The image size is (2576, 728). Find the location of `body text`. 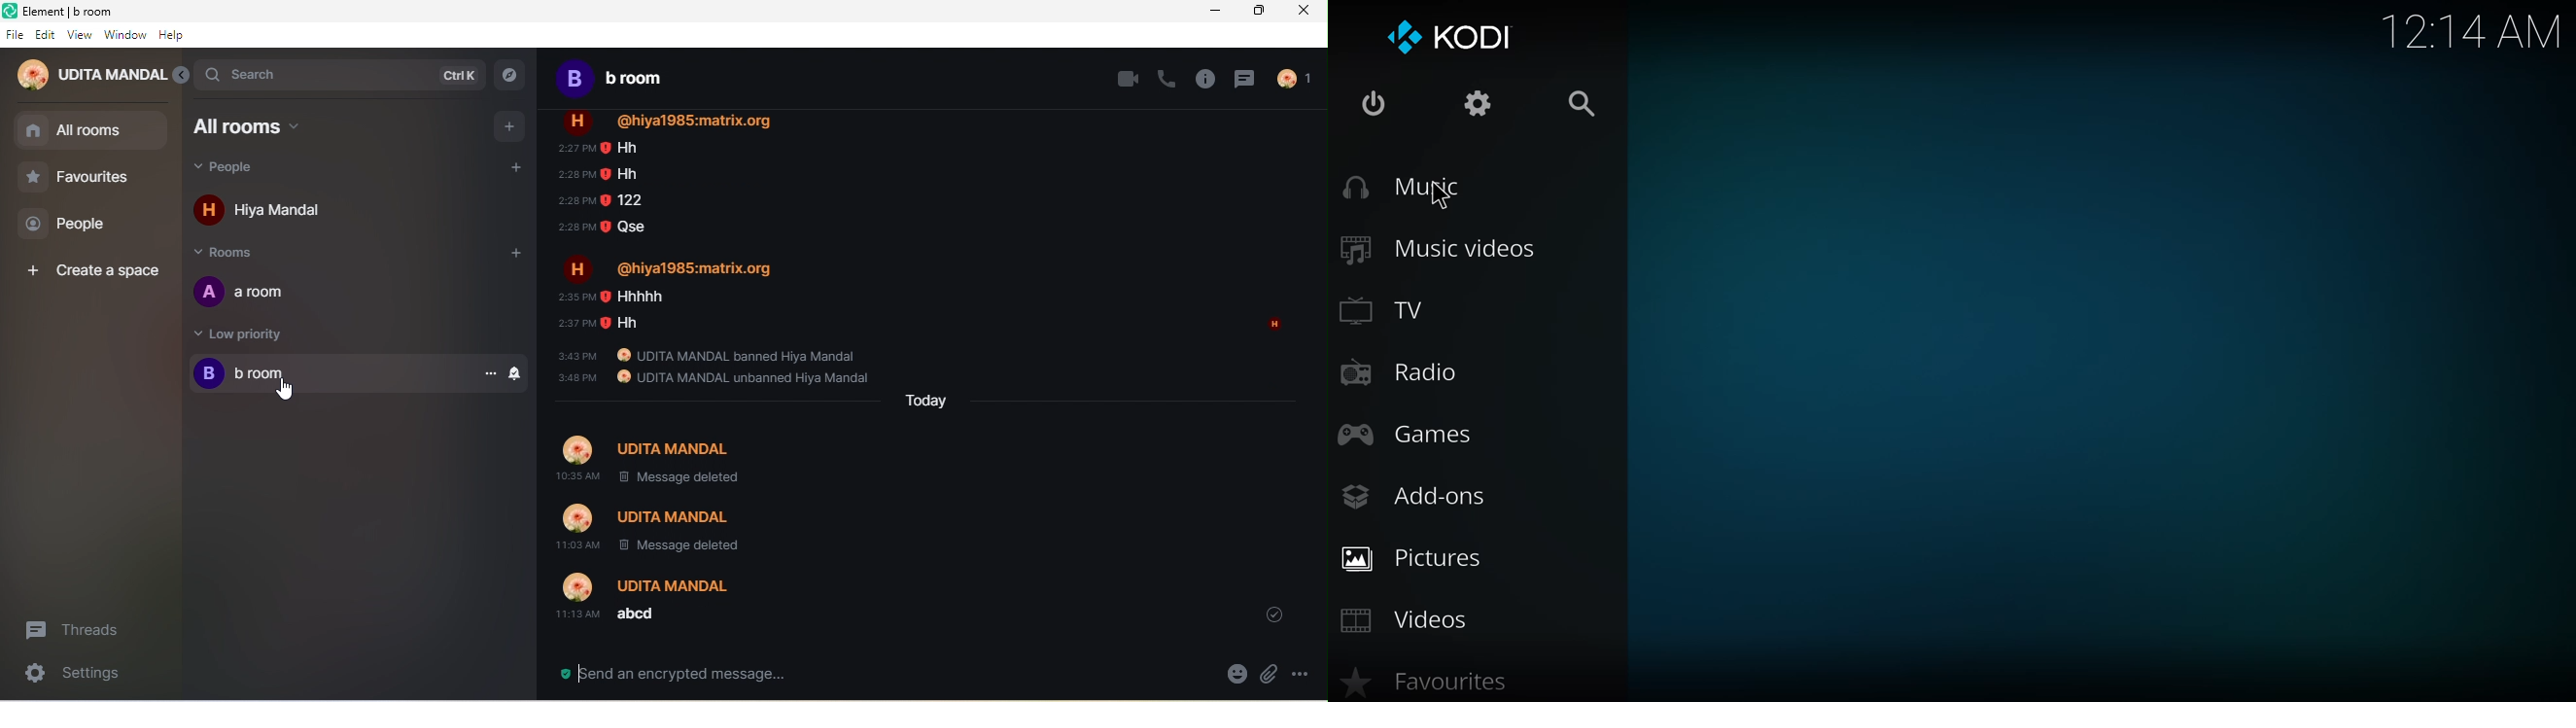

body text is located at coordinates (928, 370).